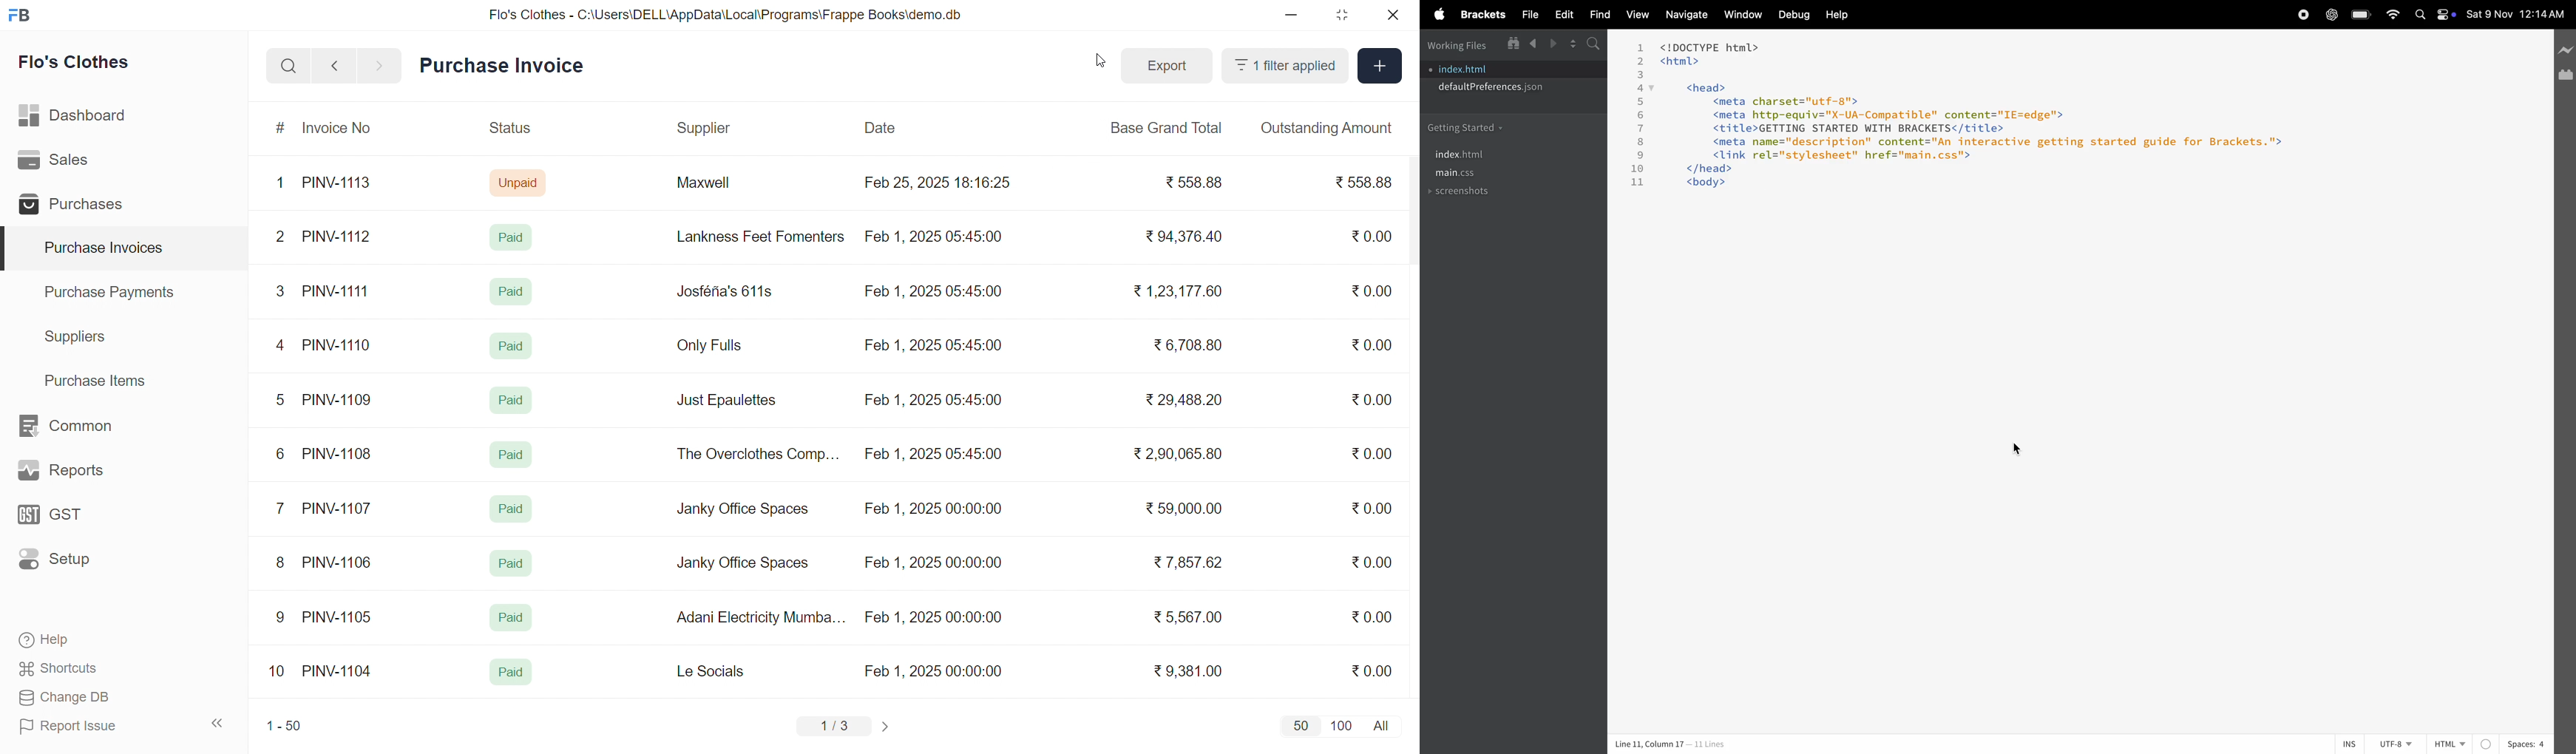  I want to click on Paid, so click(514, 398).